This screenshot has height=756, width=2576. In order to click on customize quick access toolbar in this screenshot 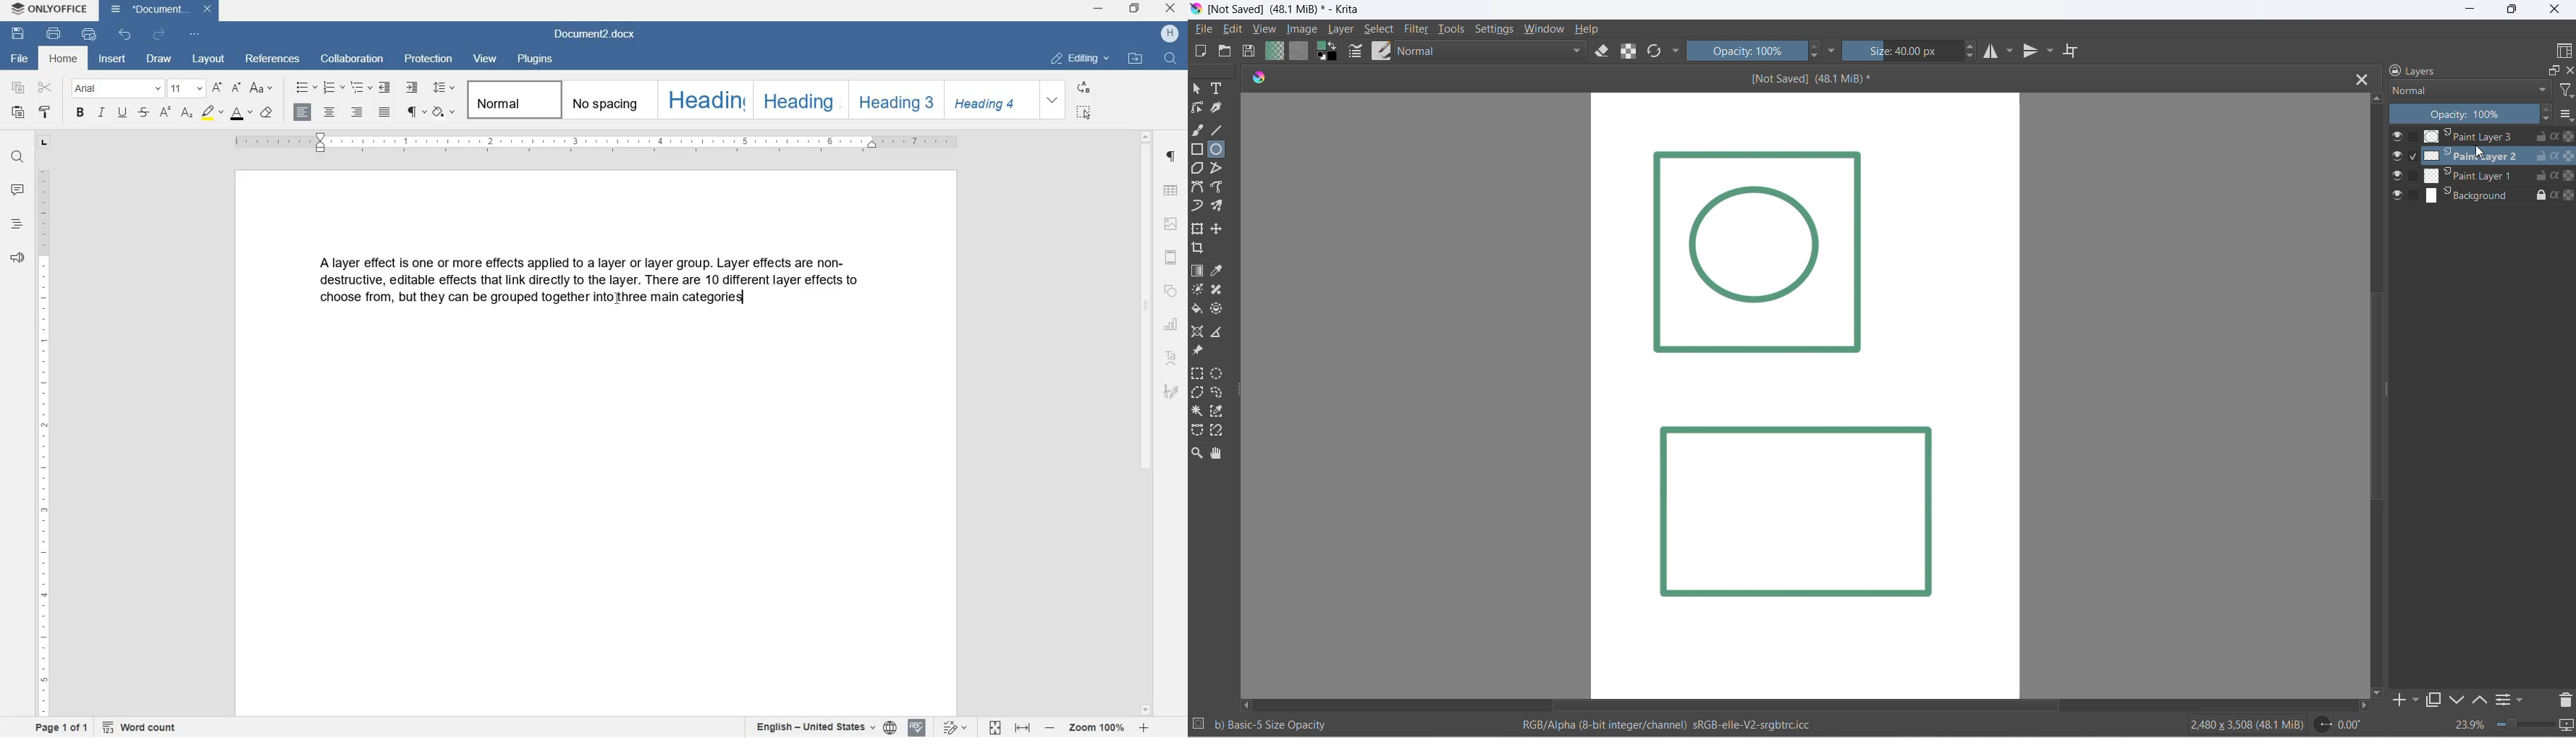, I will do `click(196, 37)`.